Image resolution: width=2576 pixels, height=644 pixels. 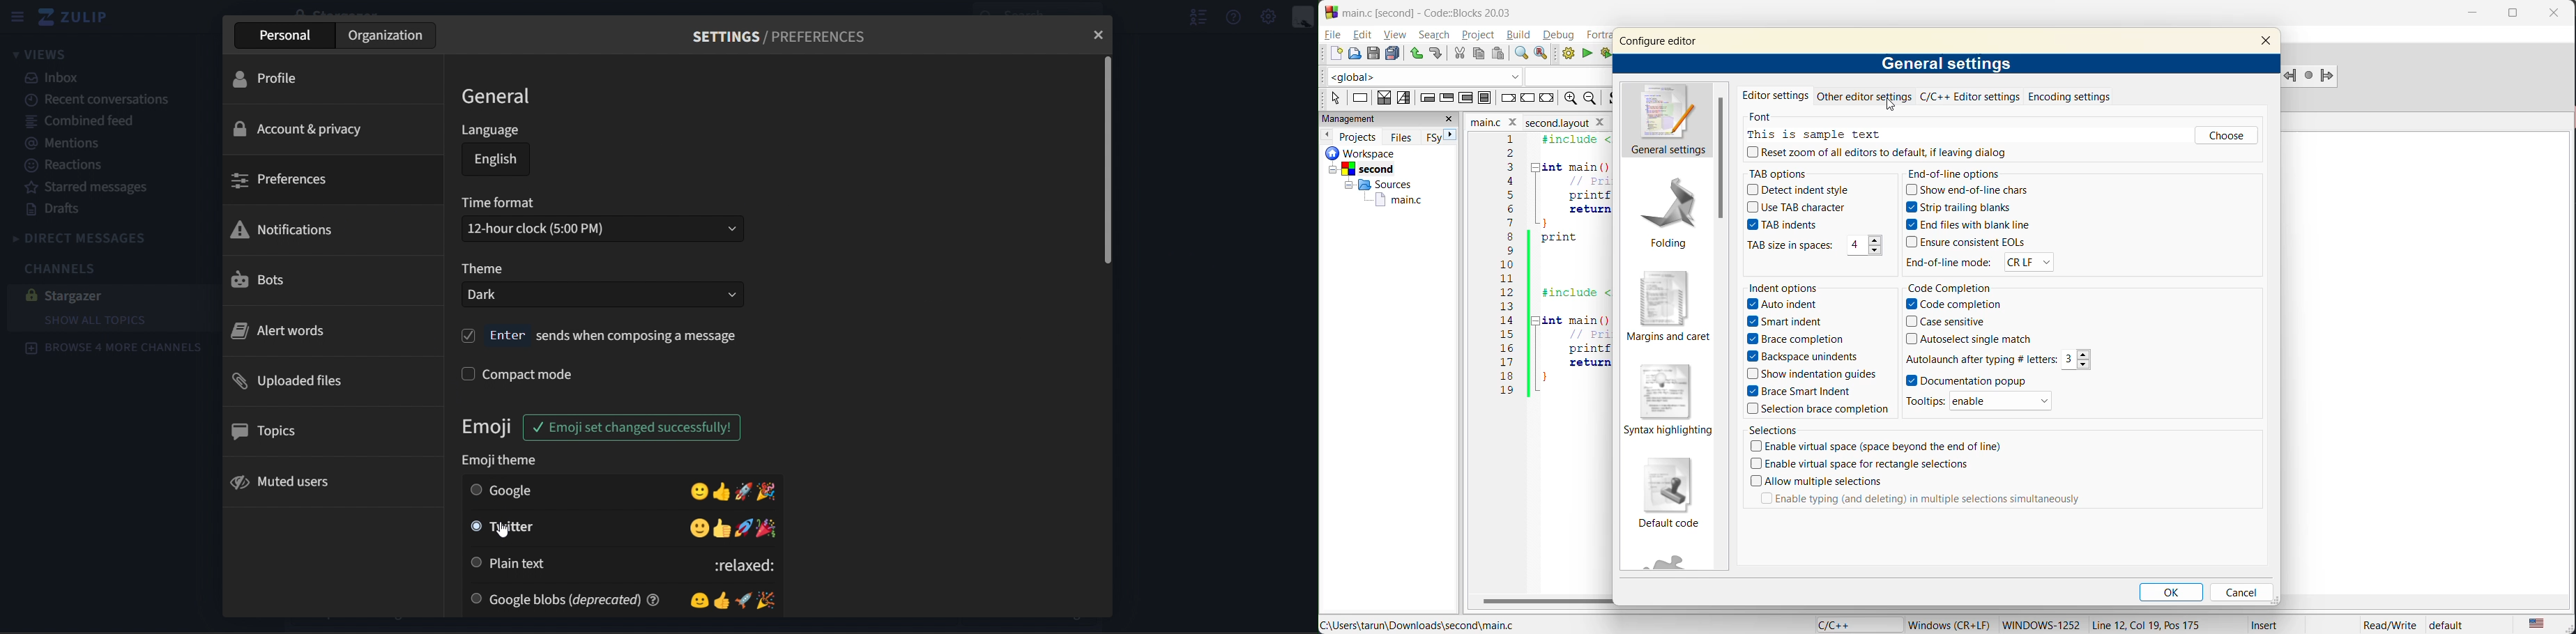 What do you see at coordinates (1107, 162) in the screenshot?
I see `scrollbar` at bounding box center [1107, 162].